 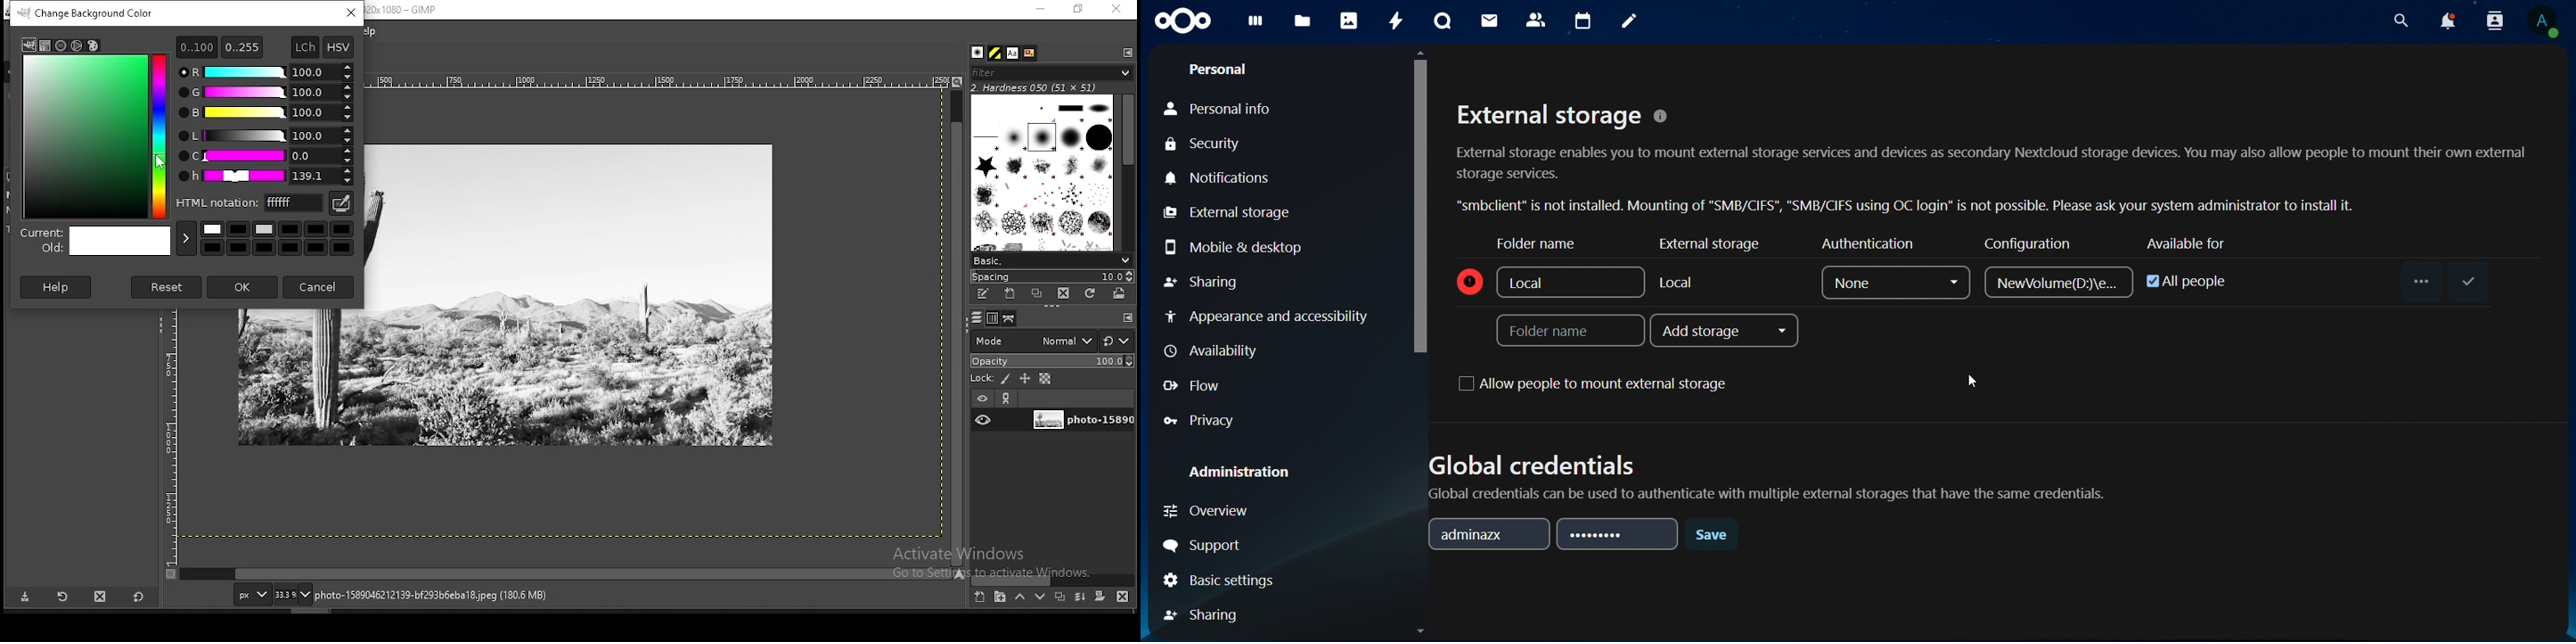 What do you see at coordinates (64, 596) in the screenshot?
I see `reload tool preset` at bounding box center [64, 596].